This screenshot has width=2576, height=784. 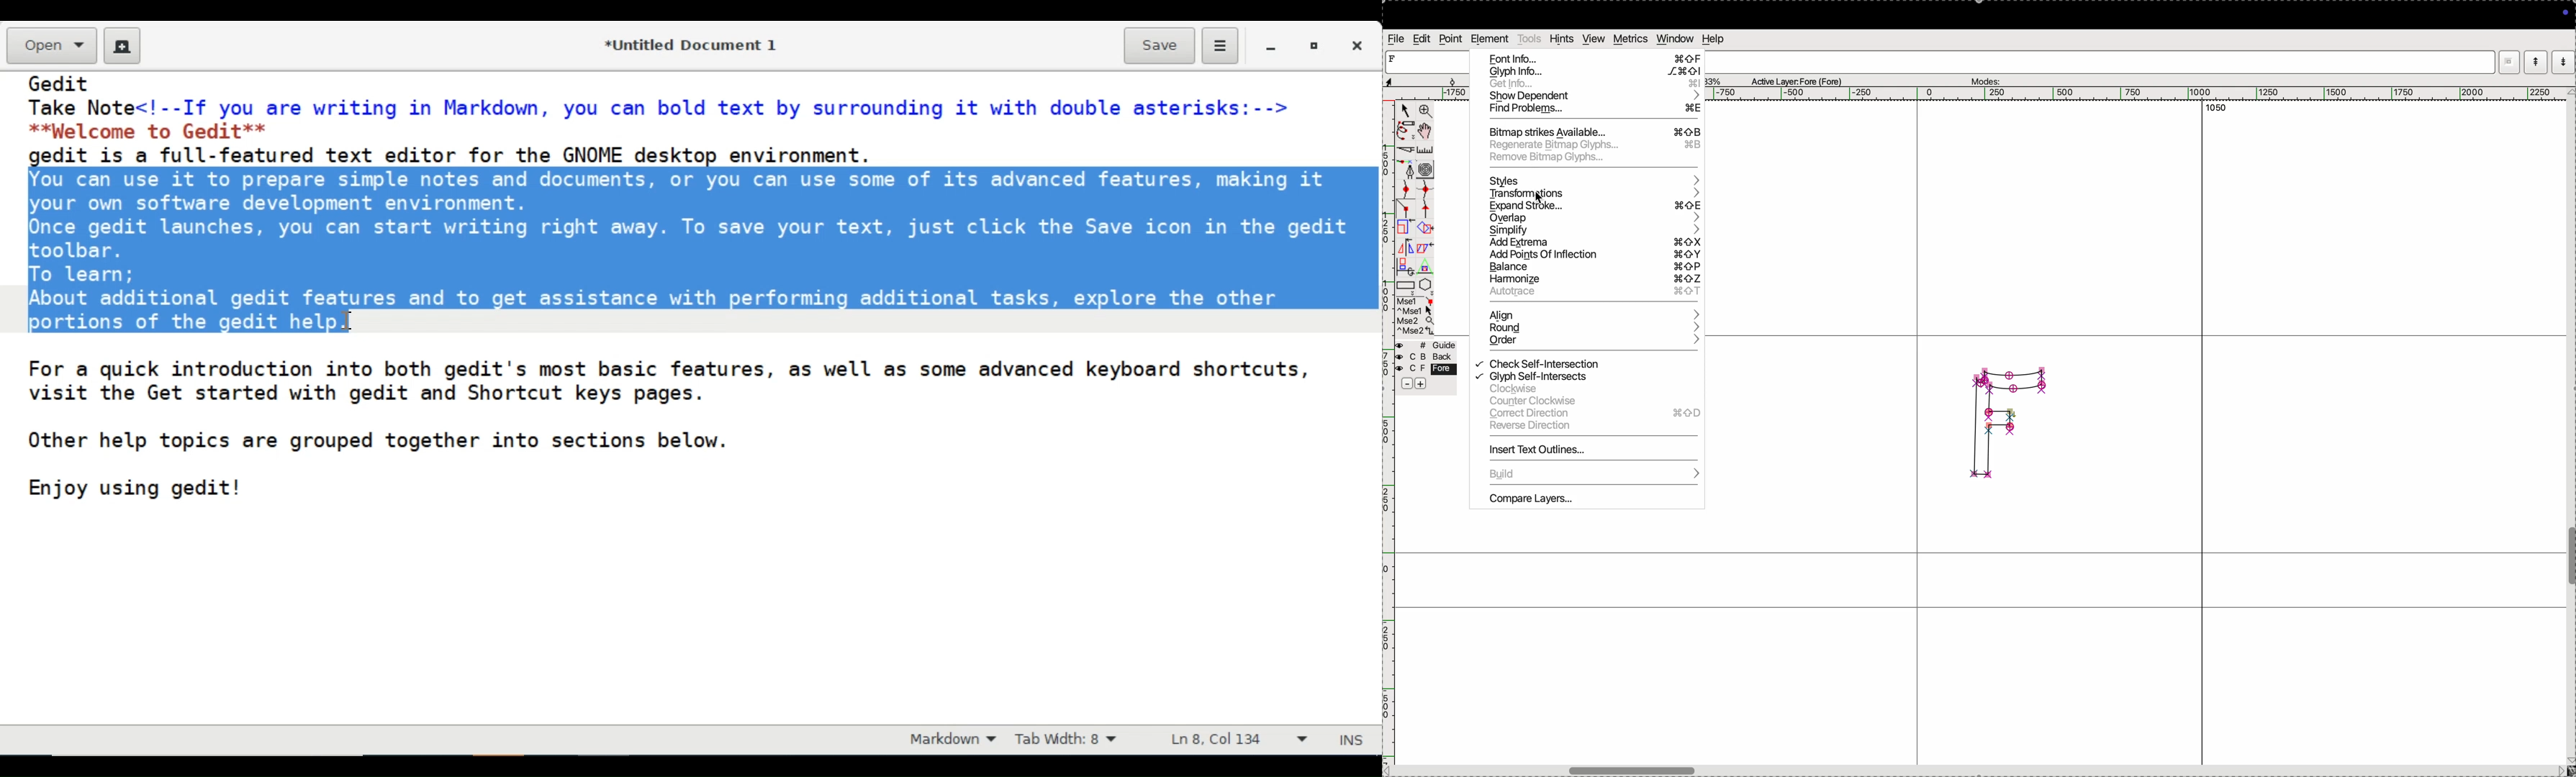 I want to click on glyph info, so click(x=1596, y=72).